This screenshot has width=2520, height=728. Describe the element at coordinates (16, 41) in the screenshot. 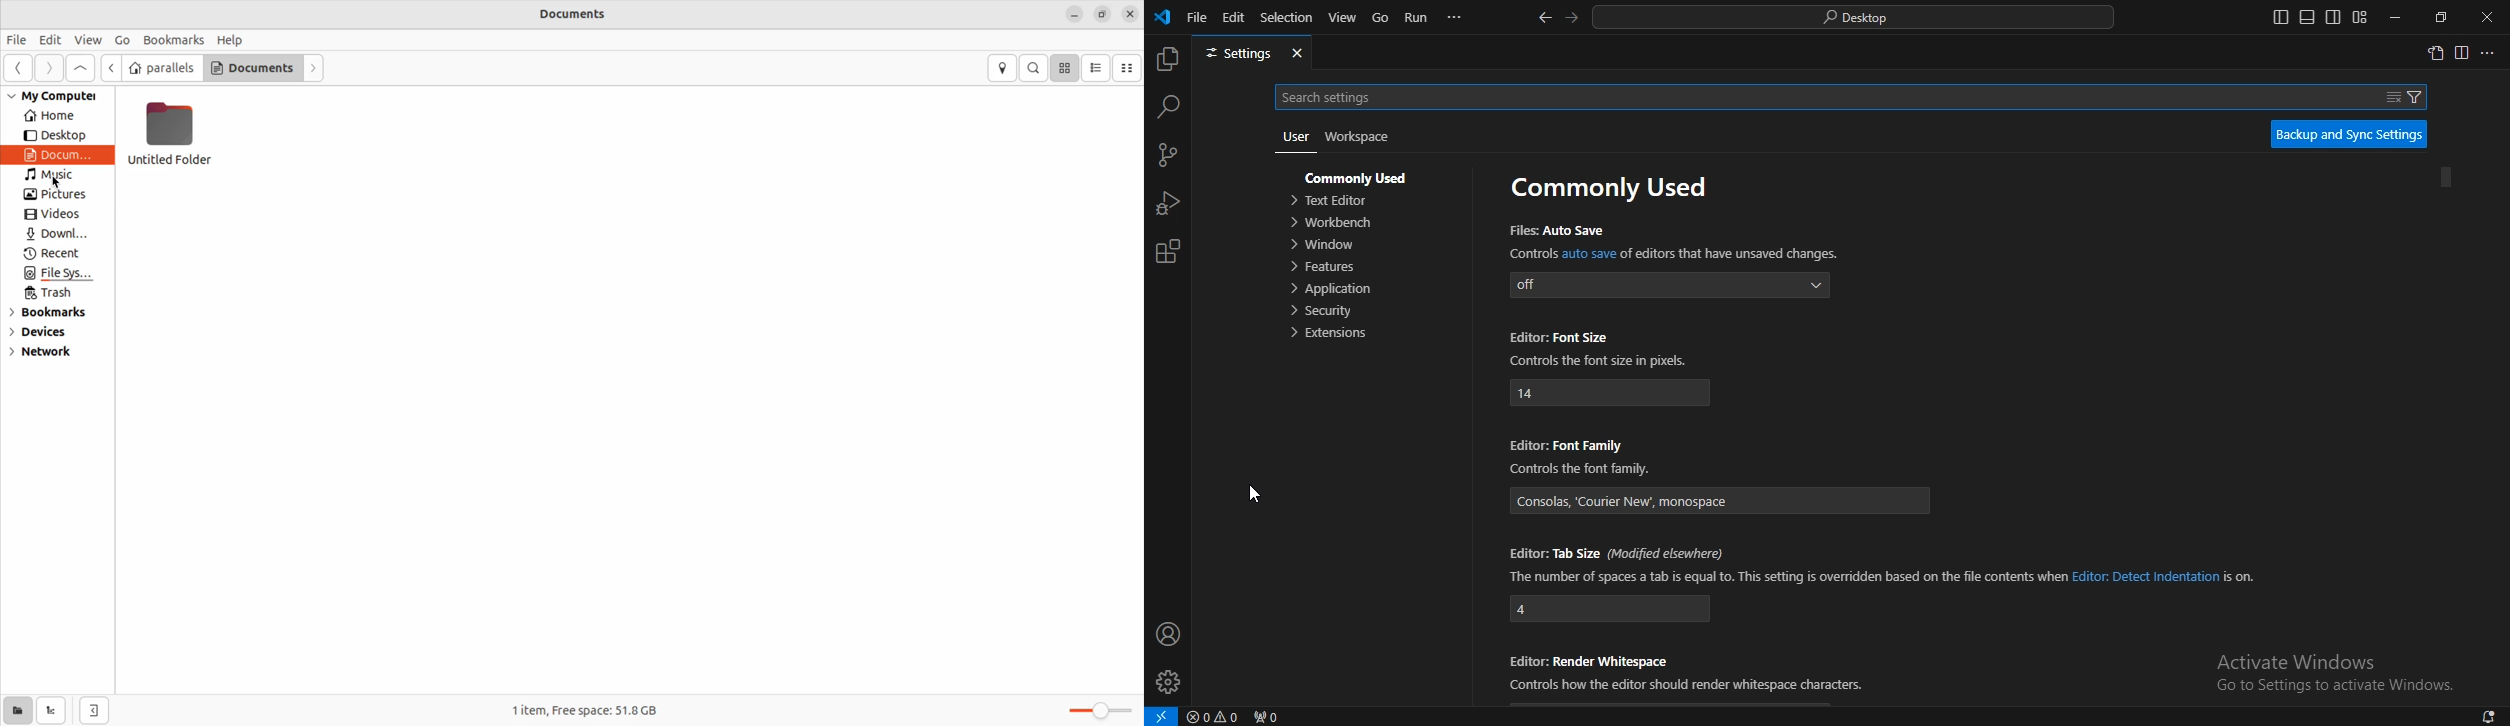

I see `File` at that location.